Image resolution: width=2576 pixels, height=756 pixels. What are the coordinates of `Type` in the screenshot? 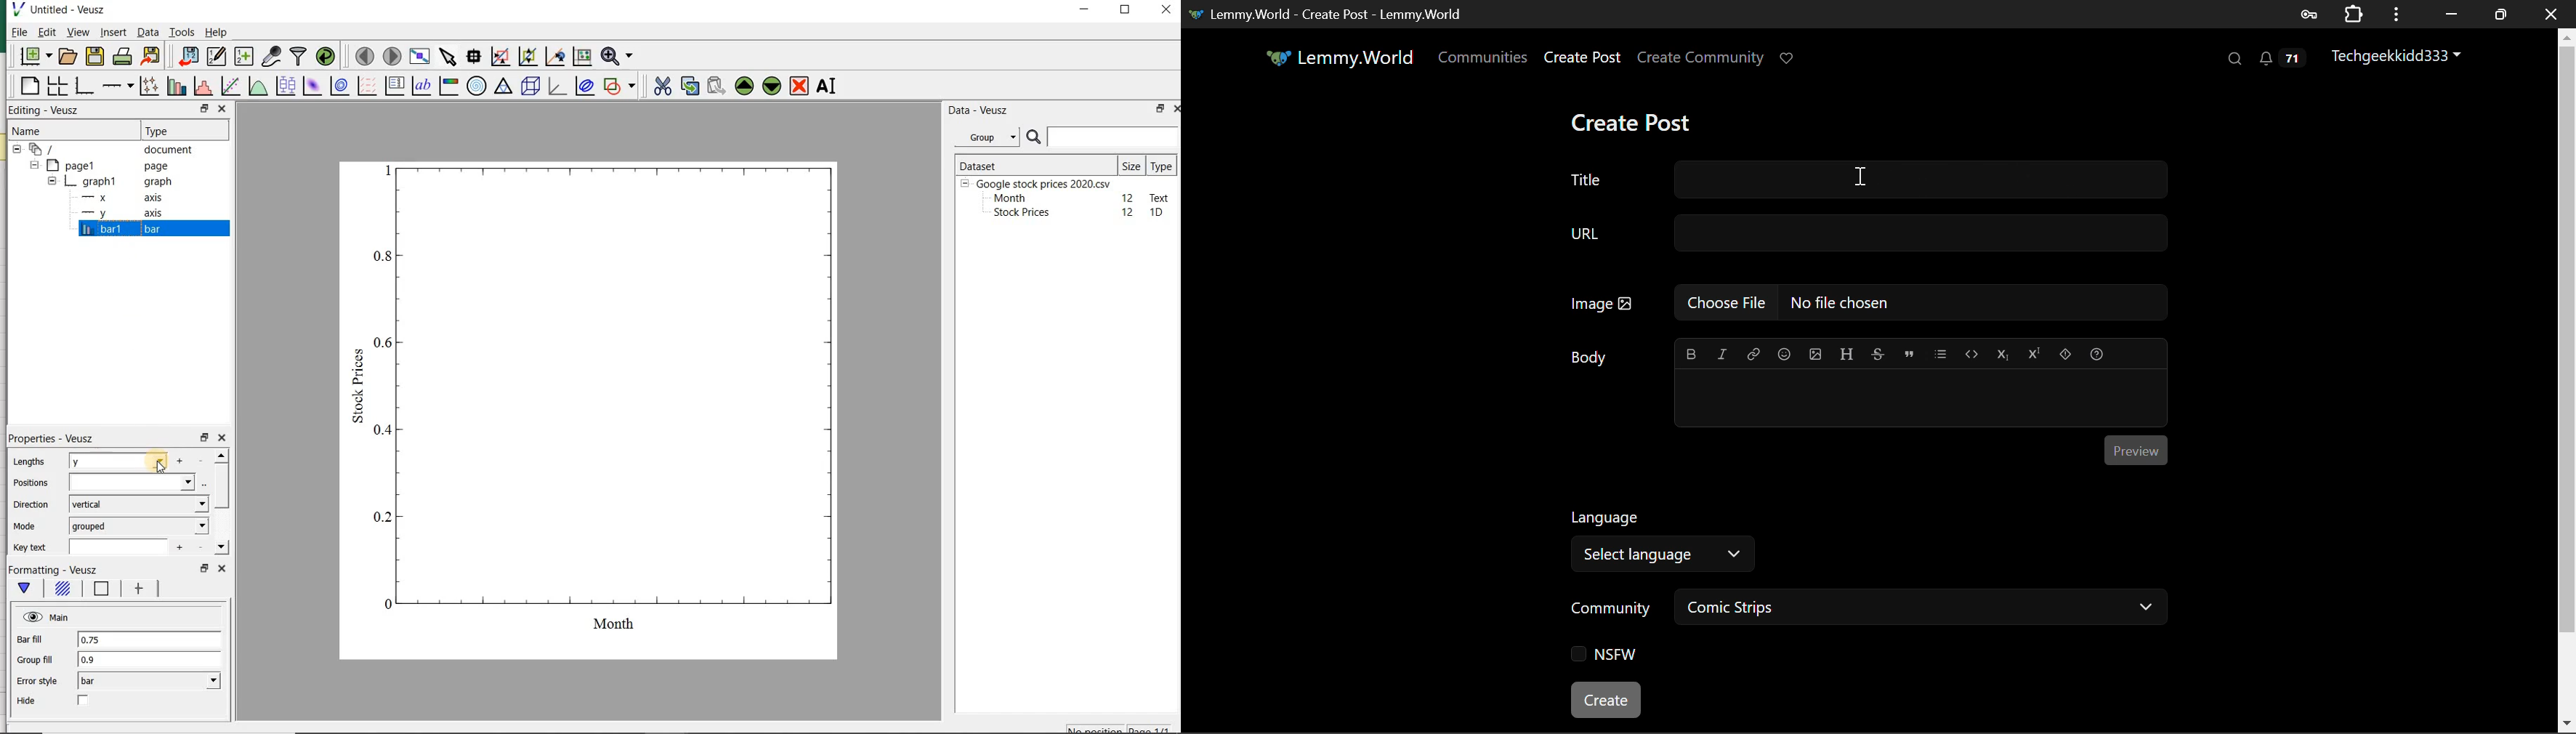 It's located at (175, 129).